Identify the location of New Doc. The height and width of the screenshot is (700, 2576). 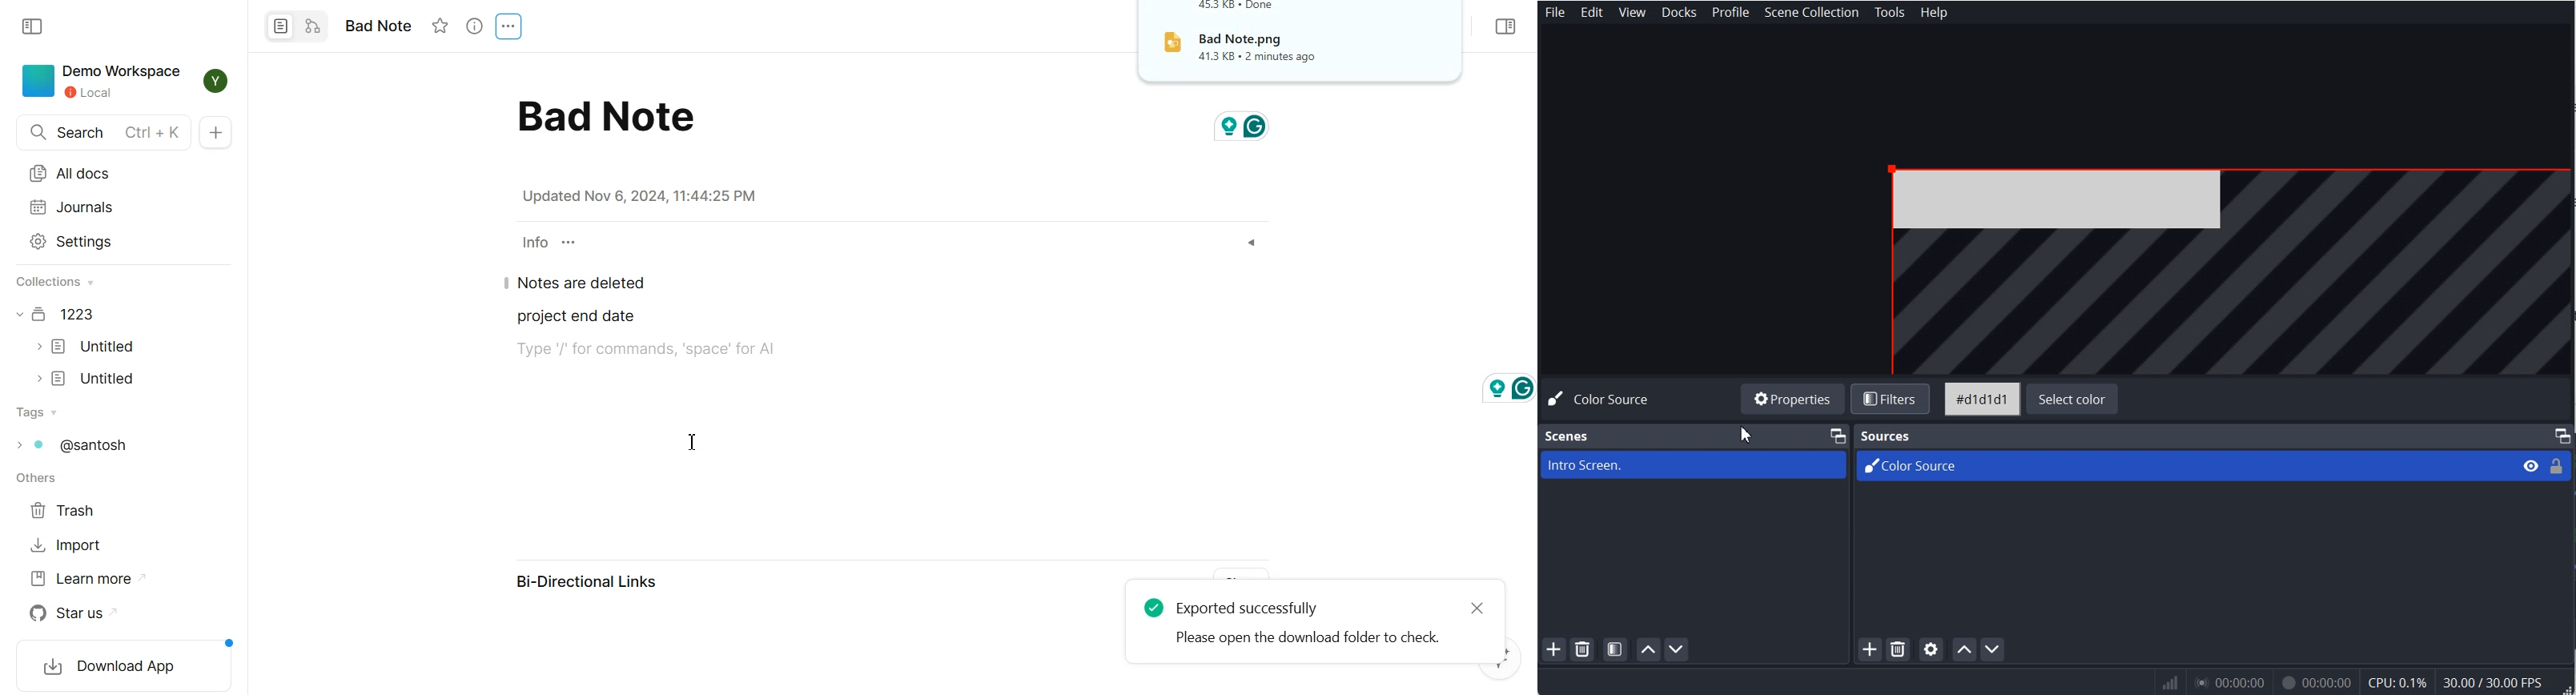
(217, 133).